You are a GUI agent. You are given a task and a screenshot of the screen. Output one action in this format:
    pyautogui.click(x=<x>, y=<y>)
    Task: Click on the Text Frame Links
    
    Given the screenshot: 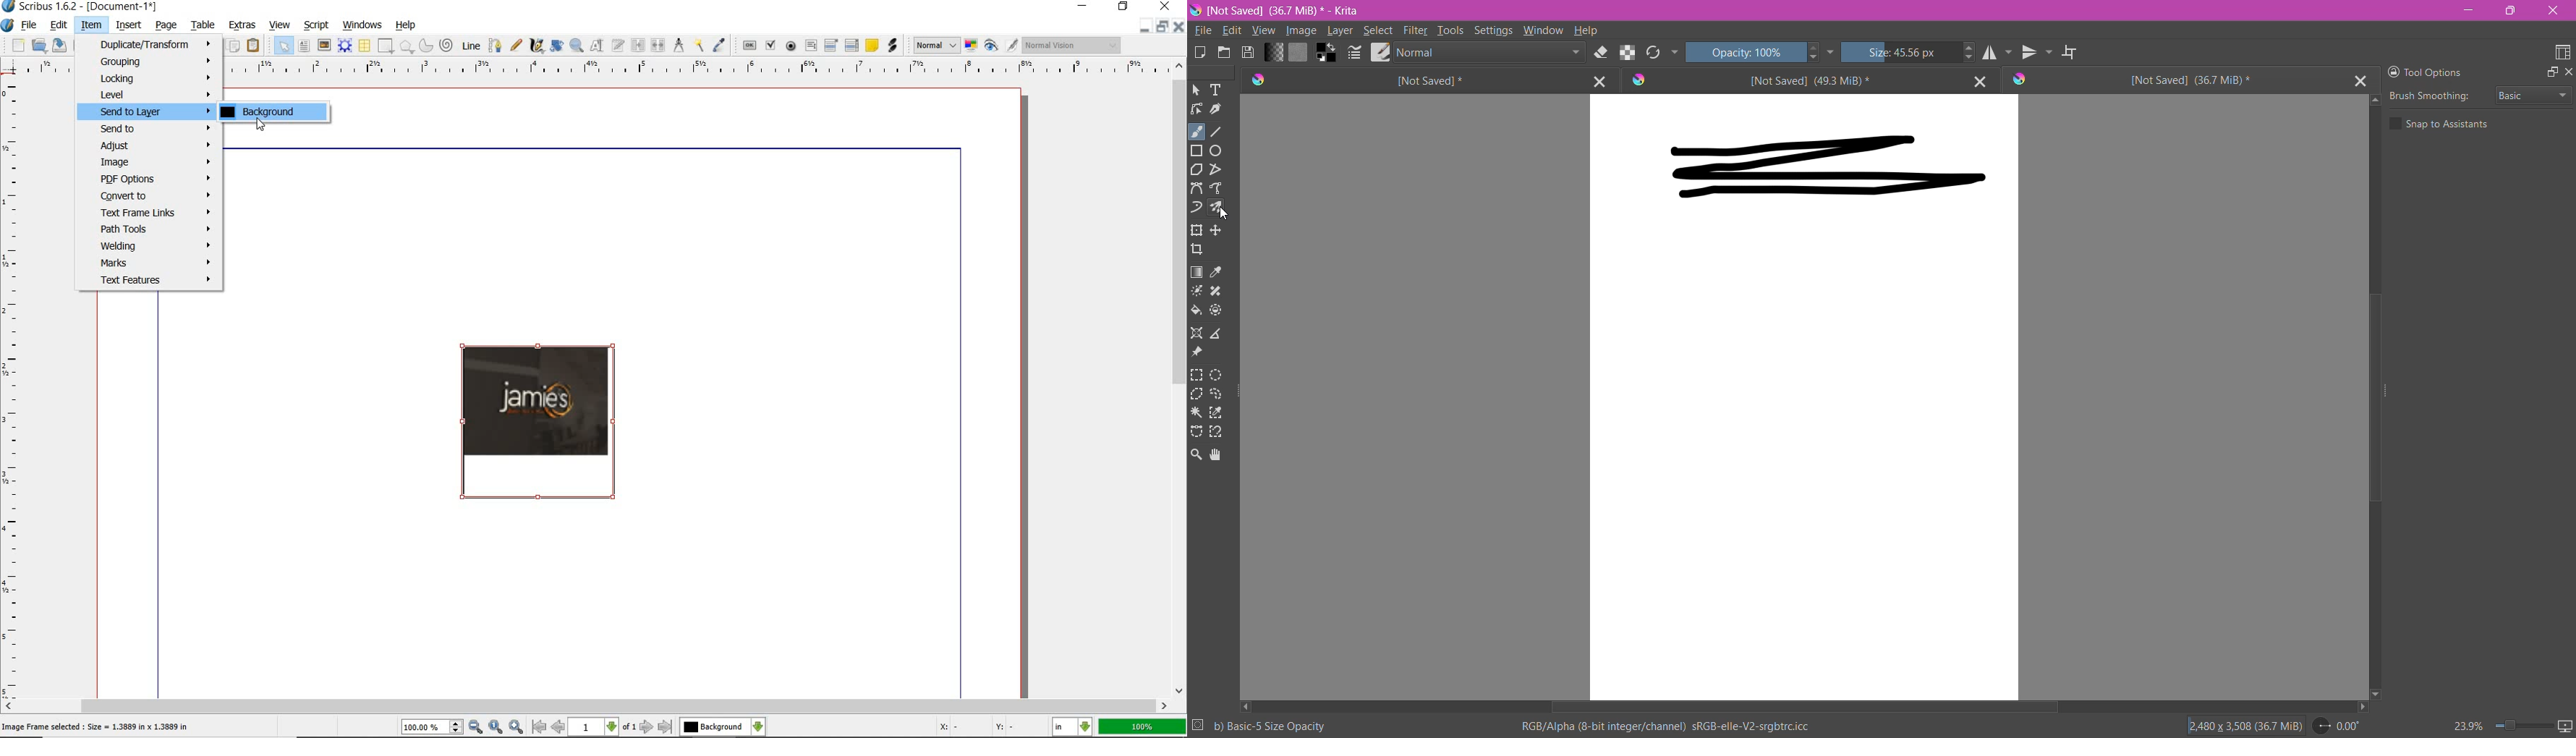 What is the action you would take?
    pyautogui.click(x=151, y=213)
    